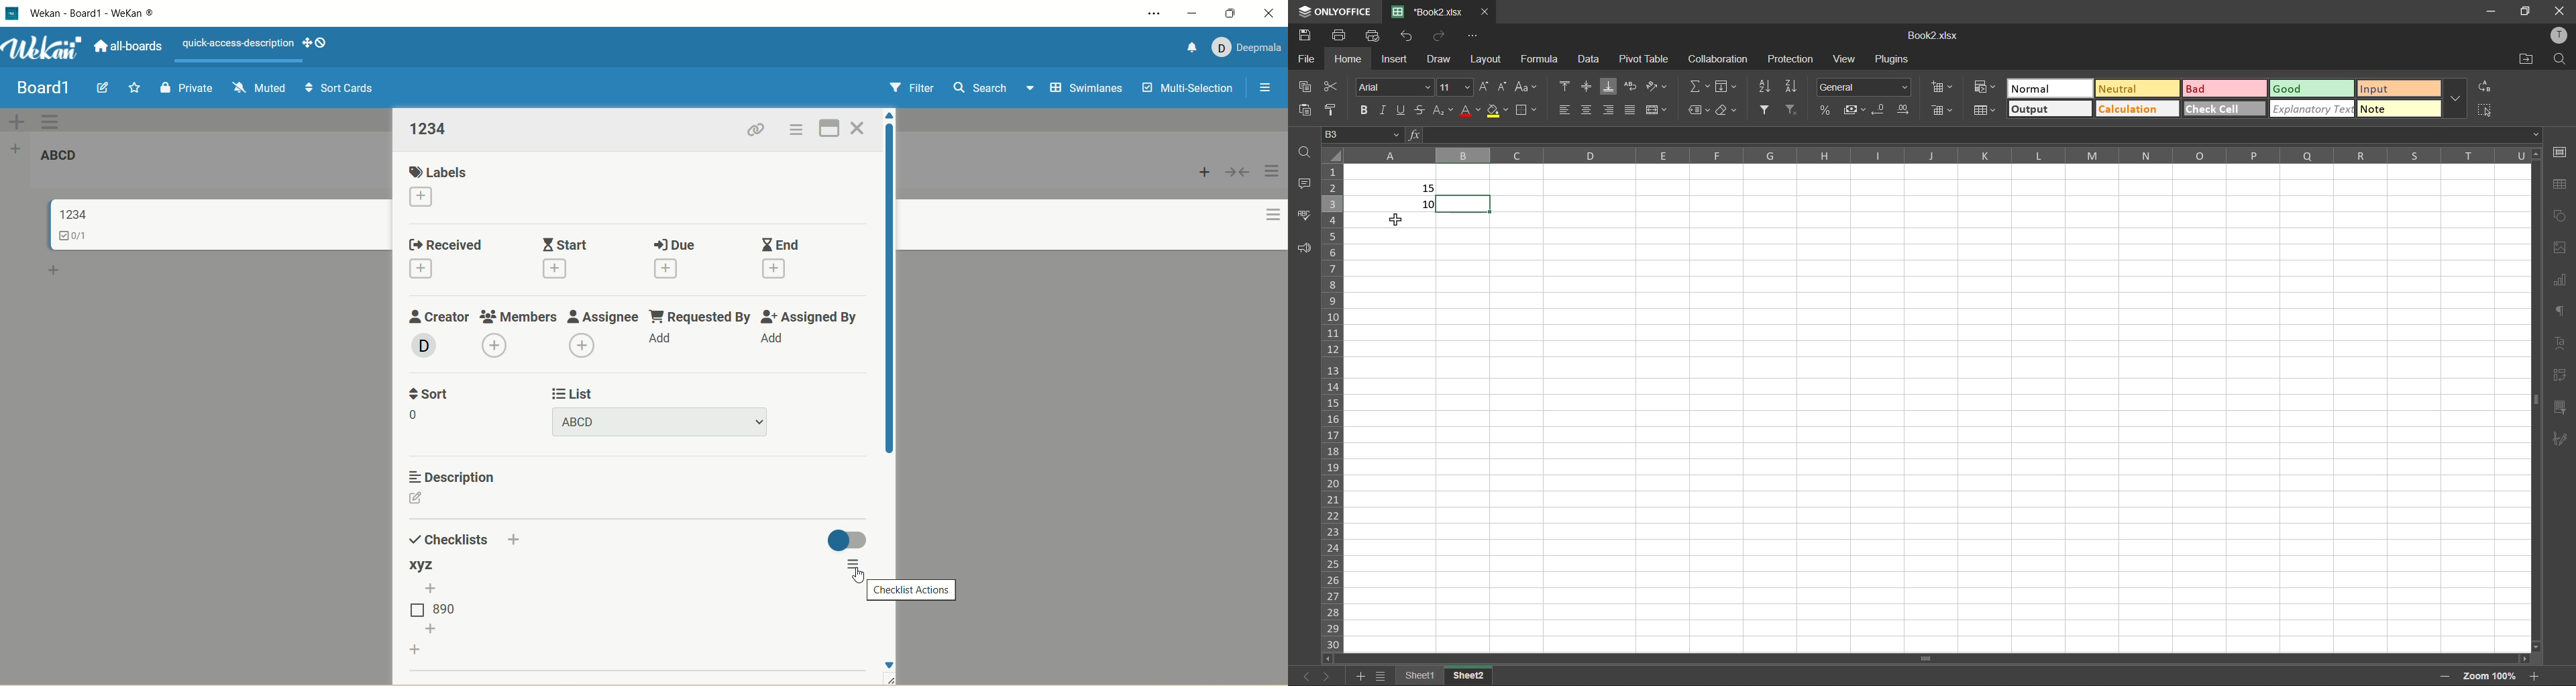  I want to click on edit, so click(106, 88).